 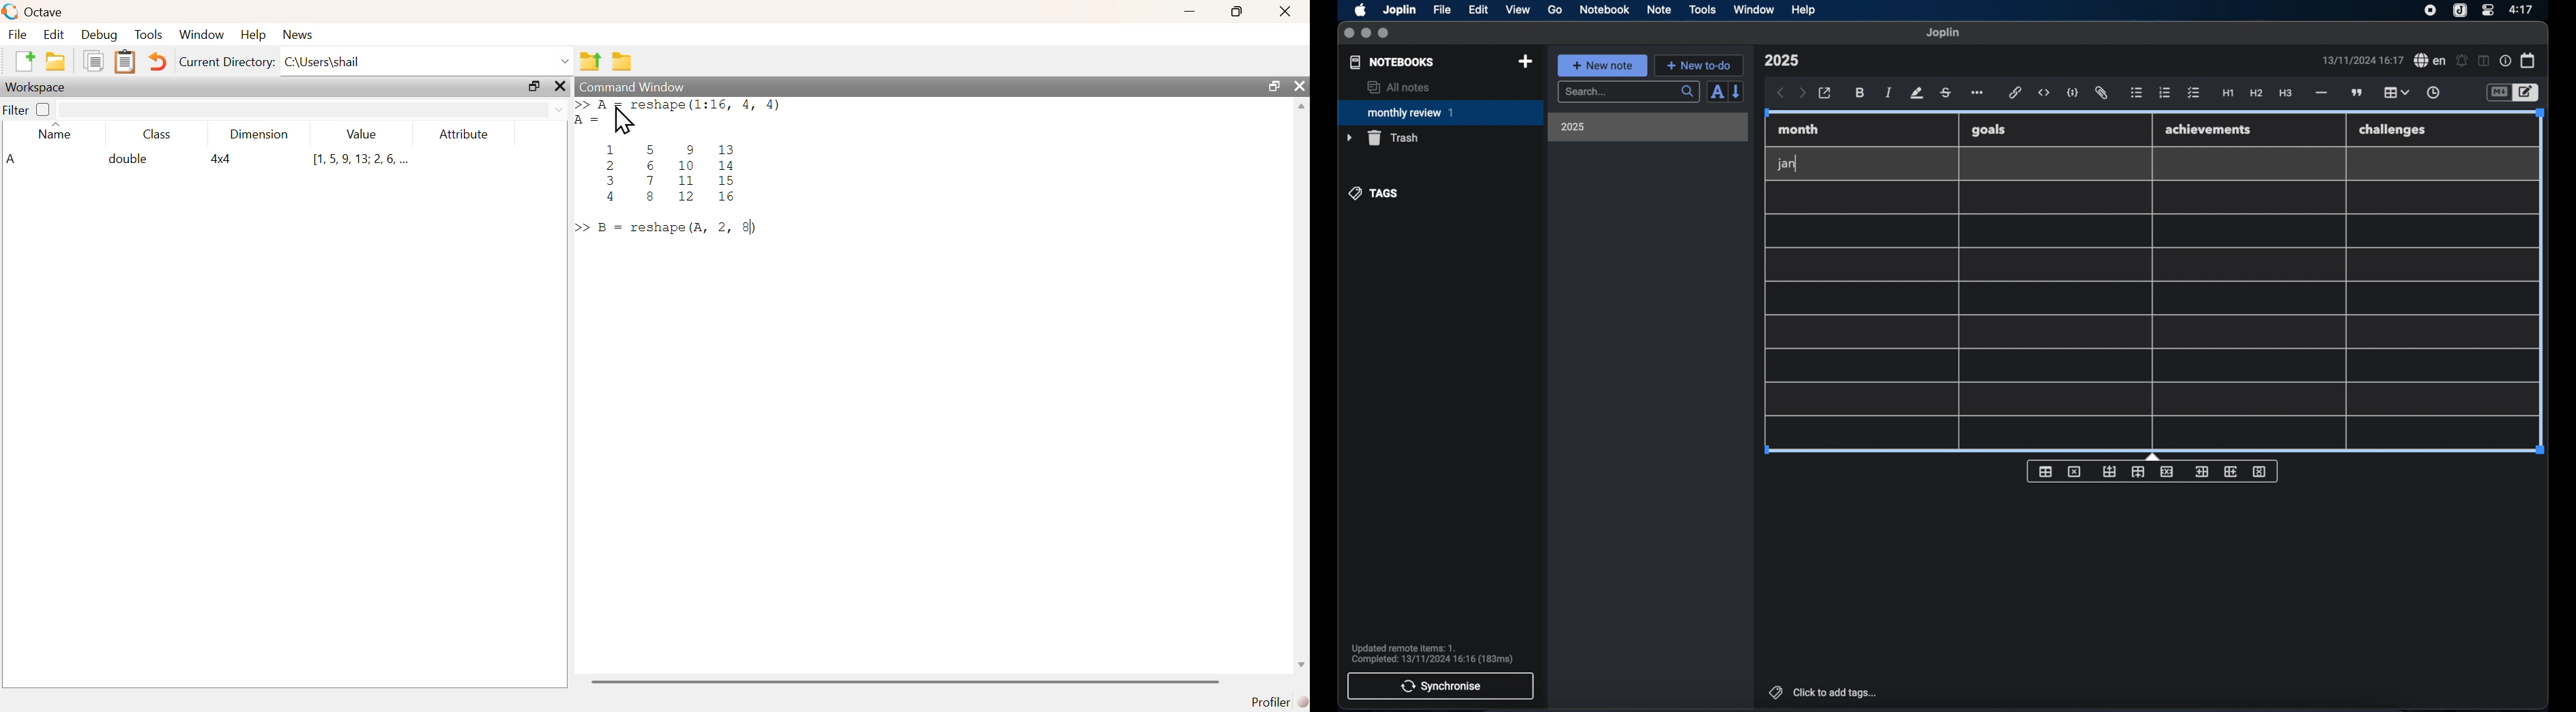 I want to click on date, so click(x=2362, y=60).